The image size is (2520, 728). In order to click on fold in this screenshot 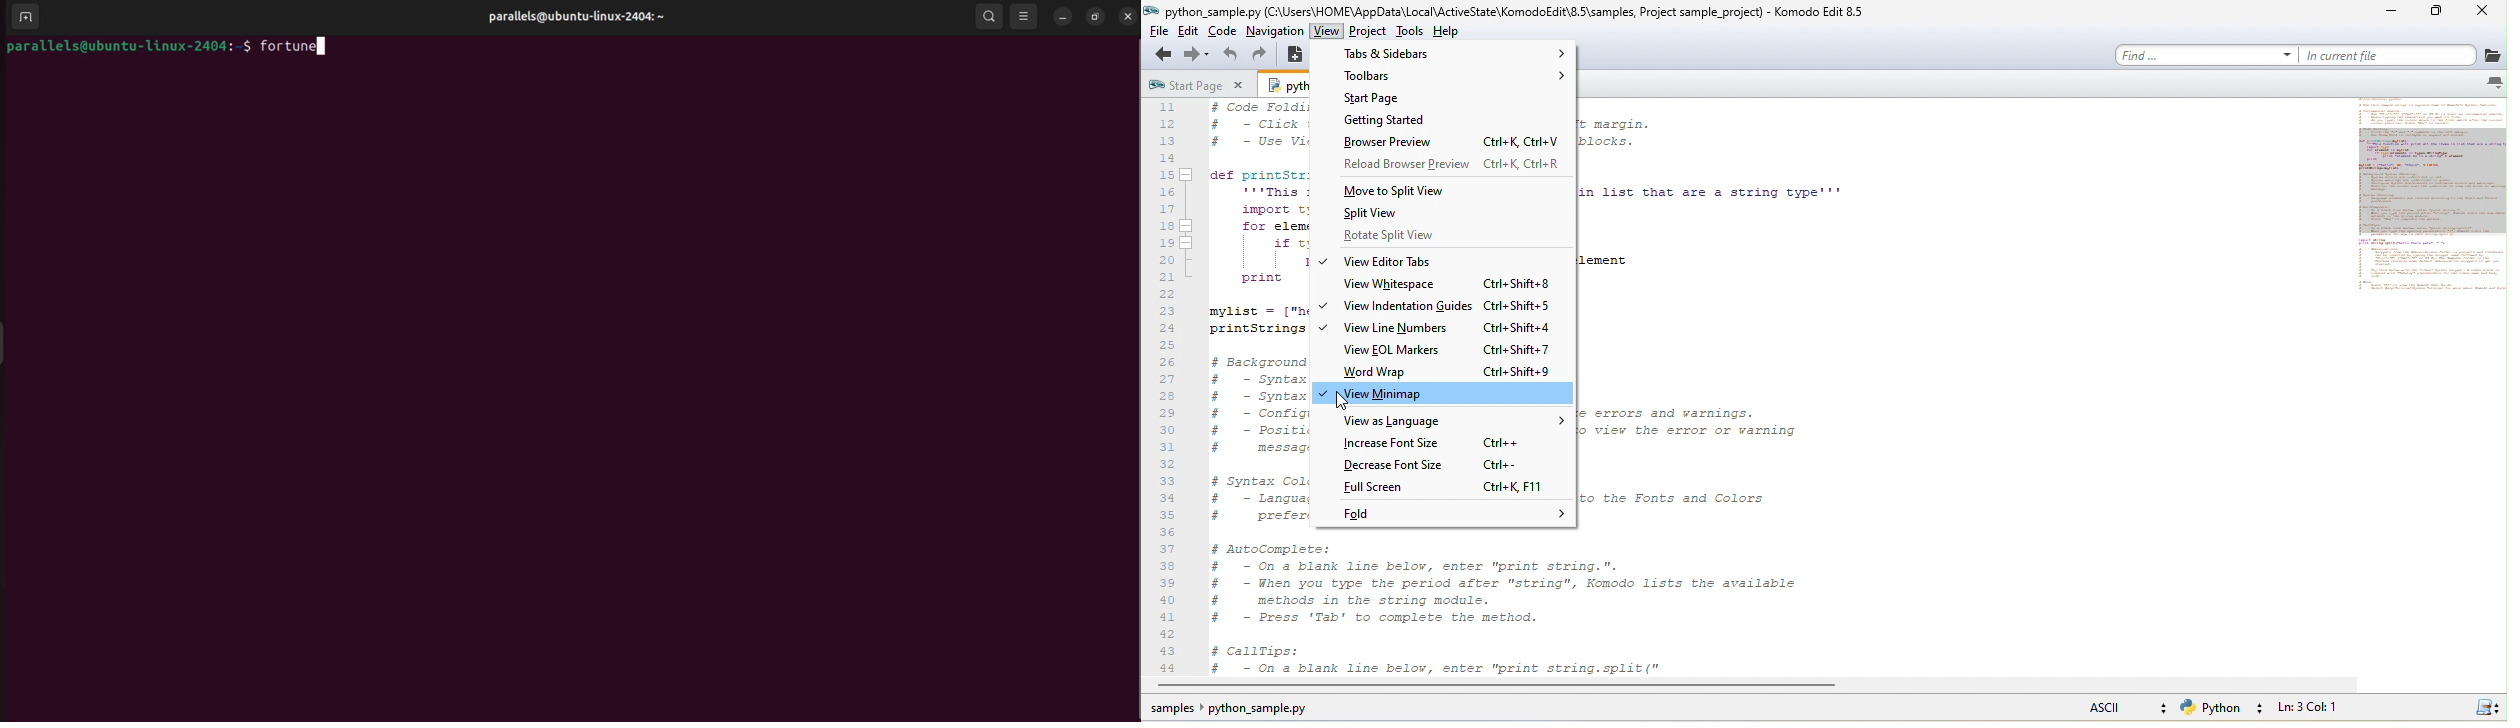, I will do `click(1443, 514)`.